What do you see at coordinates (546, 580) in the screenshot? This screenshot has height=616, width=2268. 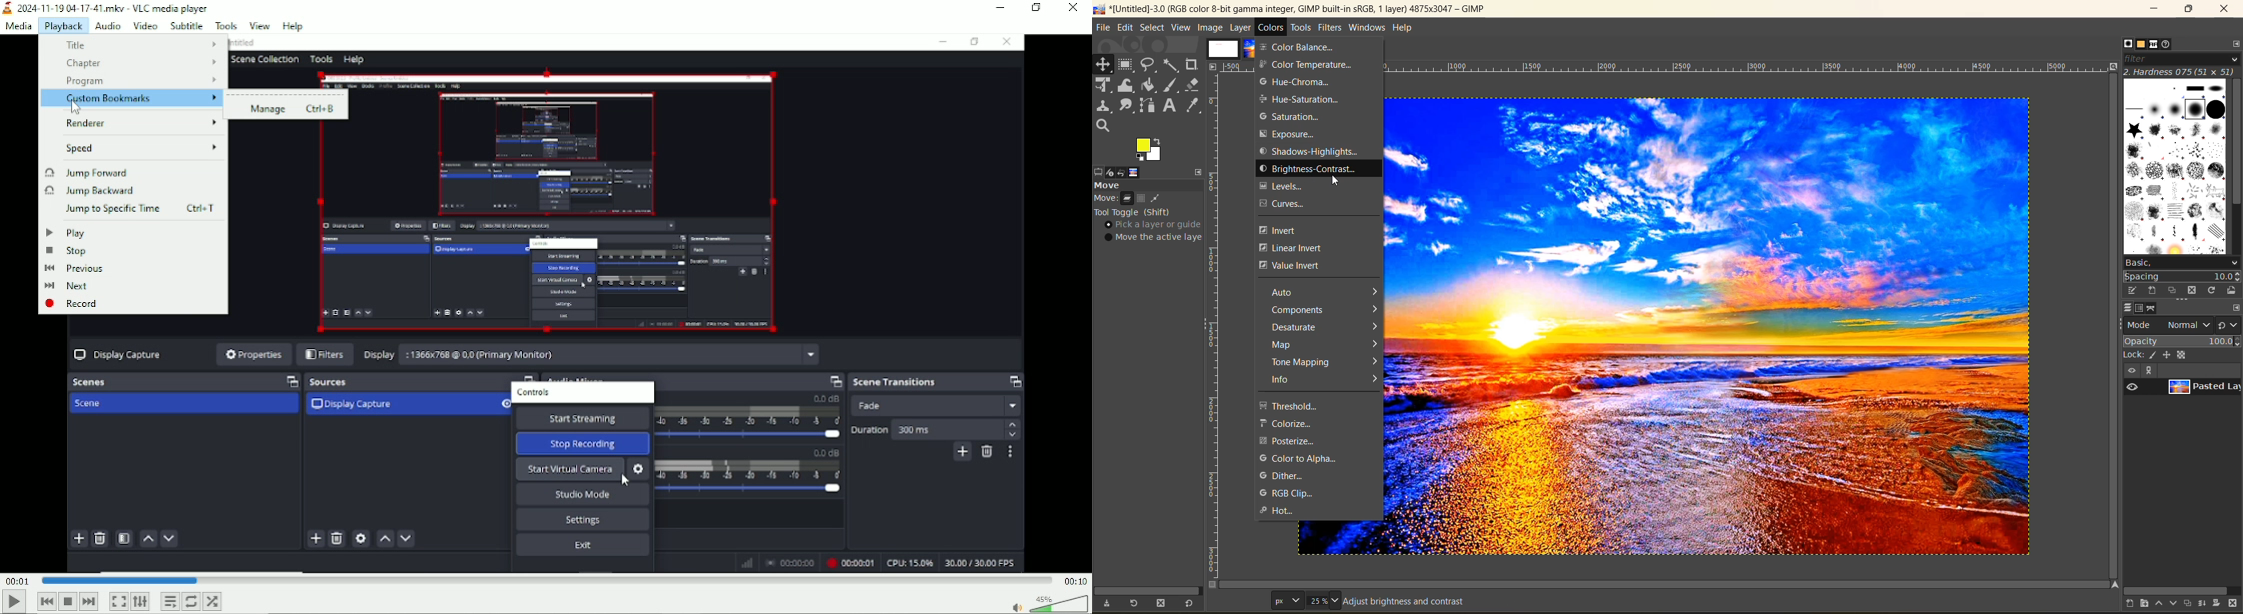 I see `Play duration` at bounding box center [546, 580].